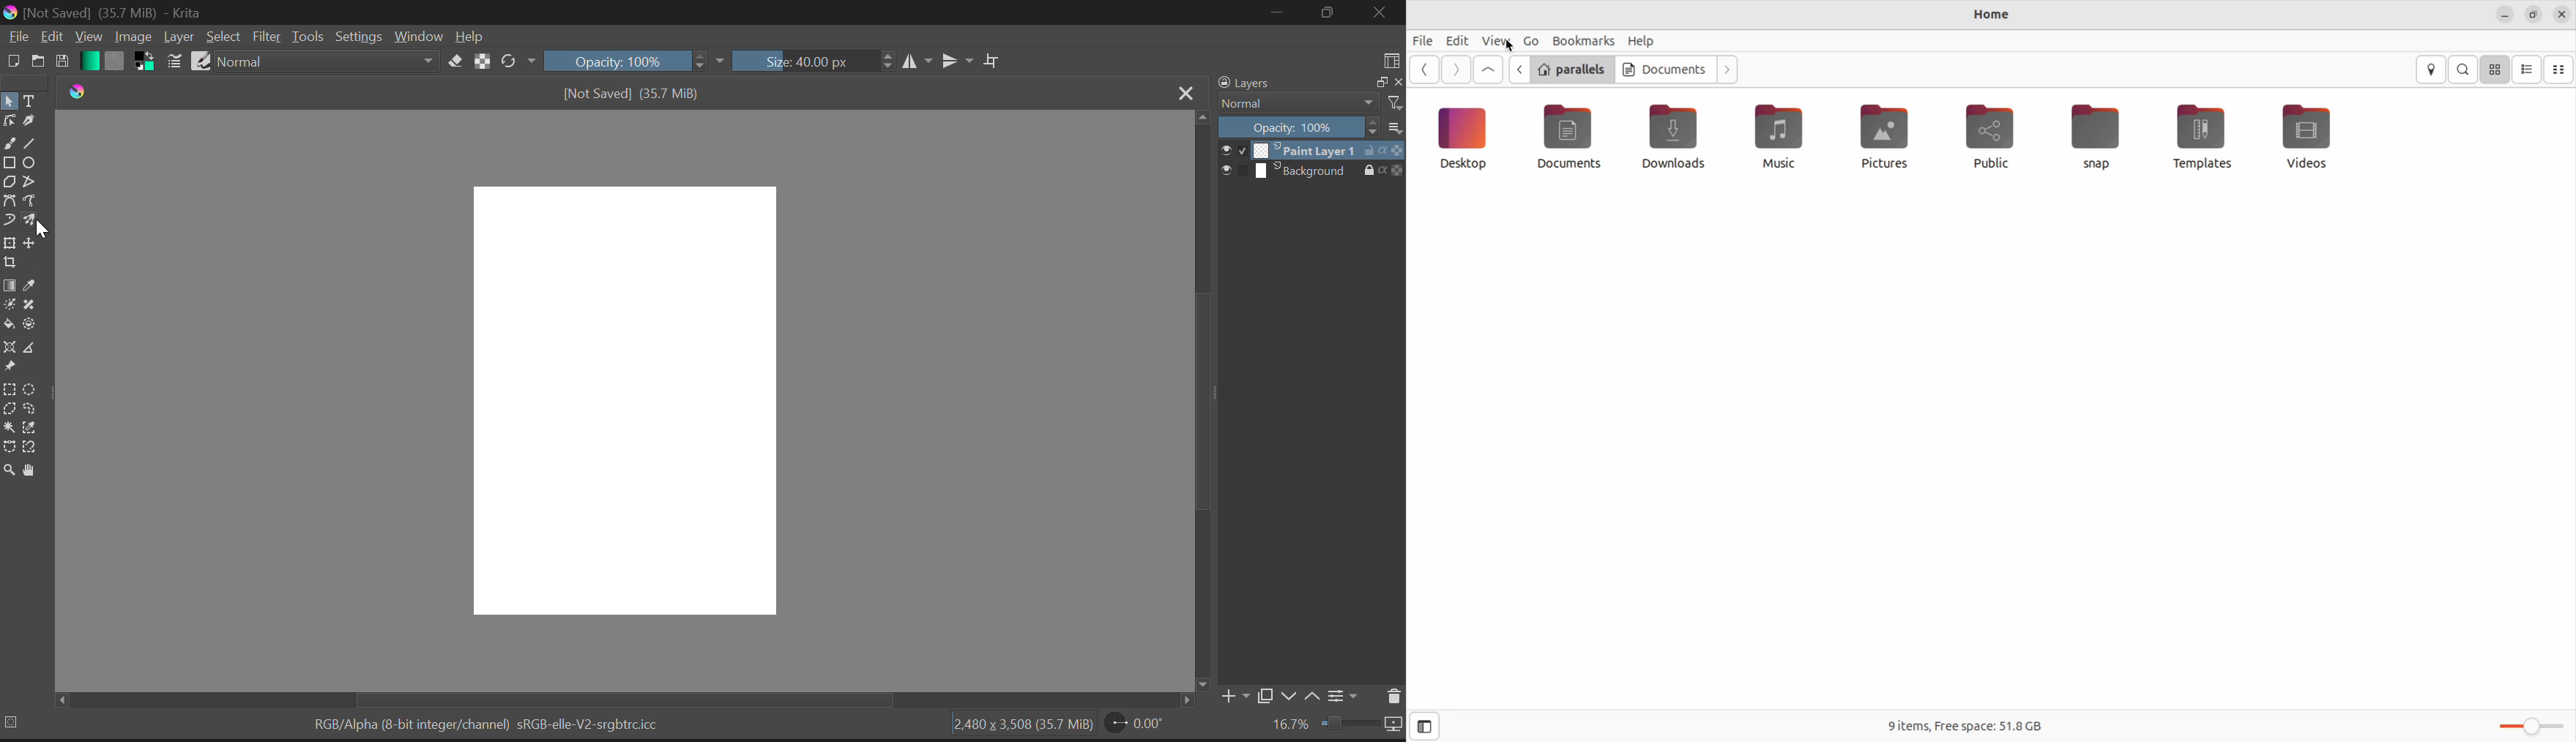  I want to click on Calligraphic Tool, so click(31, 119).